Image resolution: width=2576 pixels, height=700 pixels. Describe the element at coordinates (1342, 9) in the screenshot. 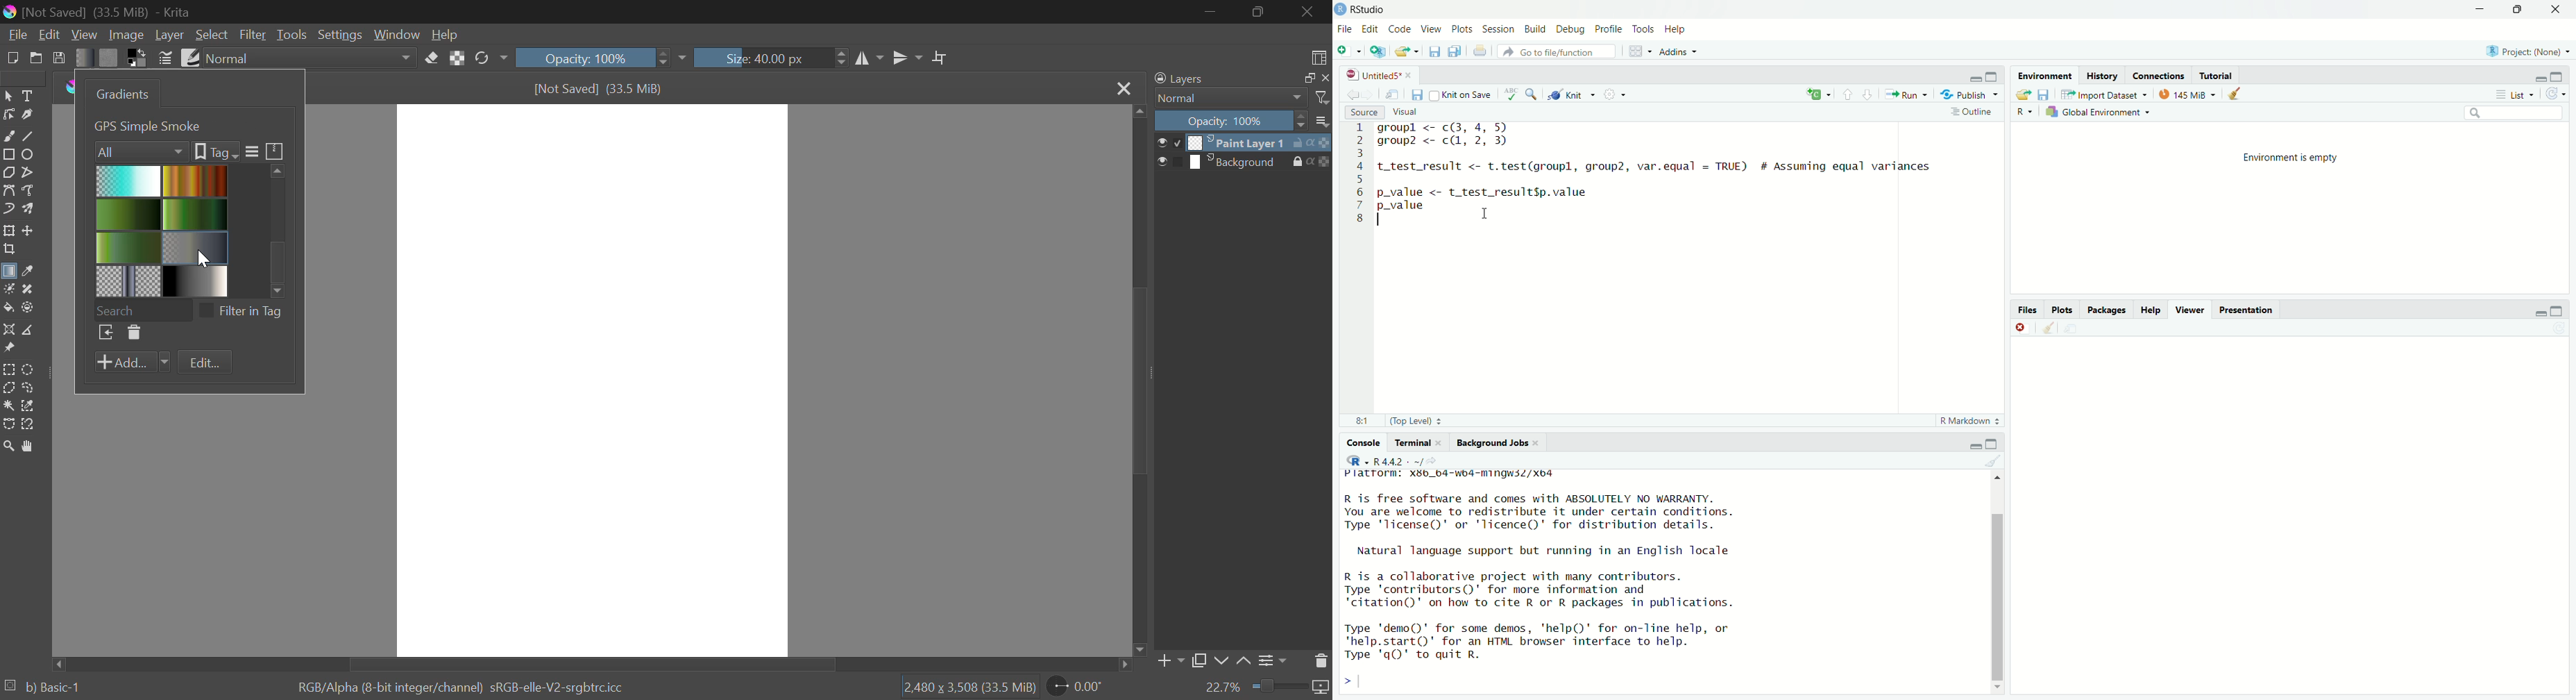

I see `RStudio Logo` at that location.